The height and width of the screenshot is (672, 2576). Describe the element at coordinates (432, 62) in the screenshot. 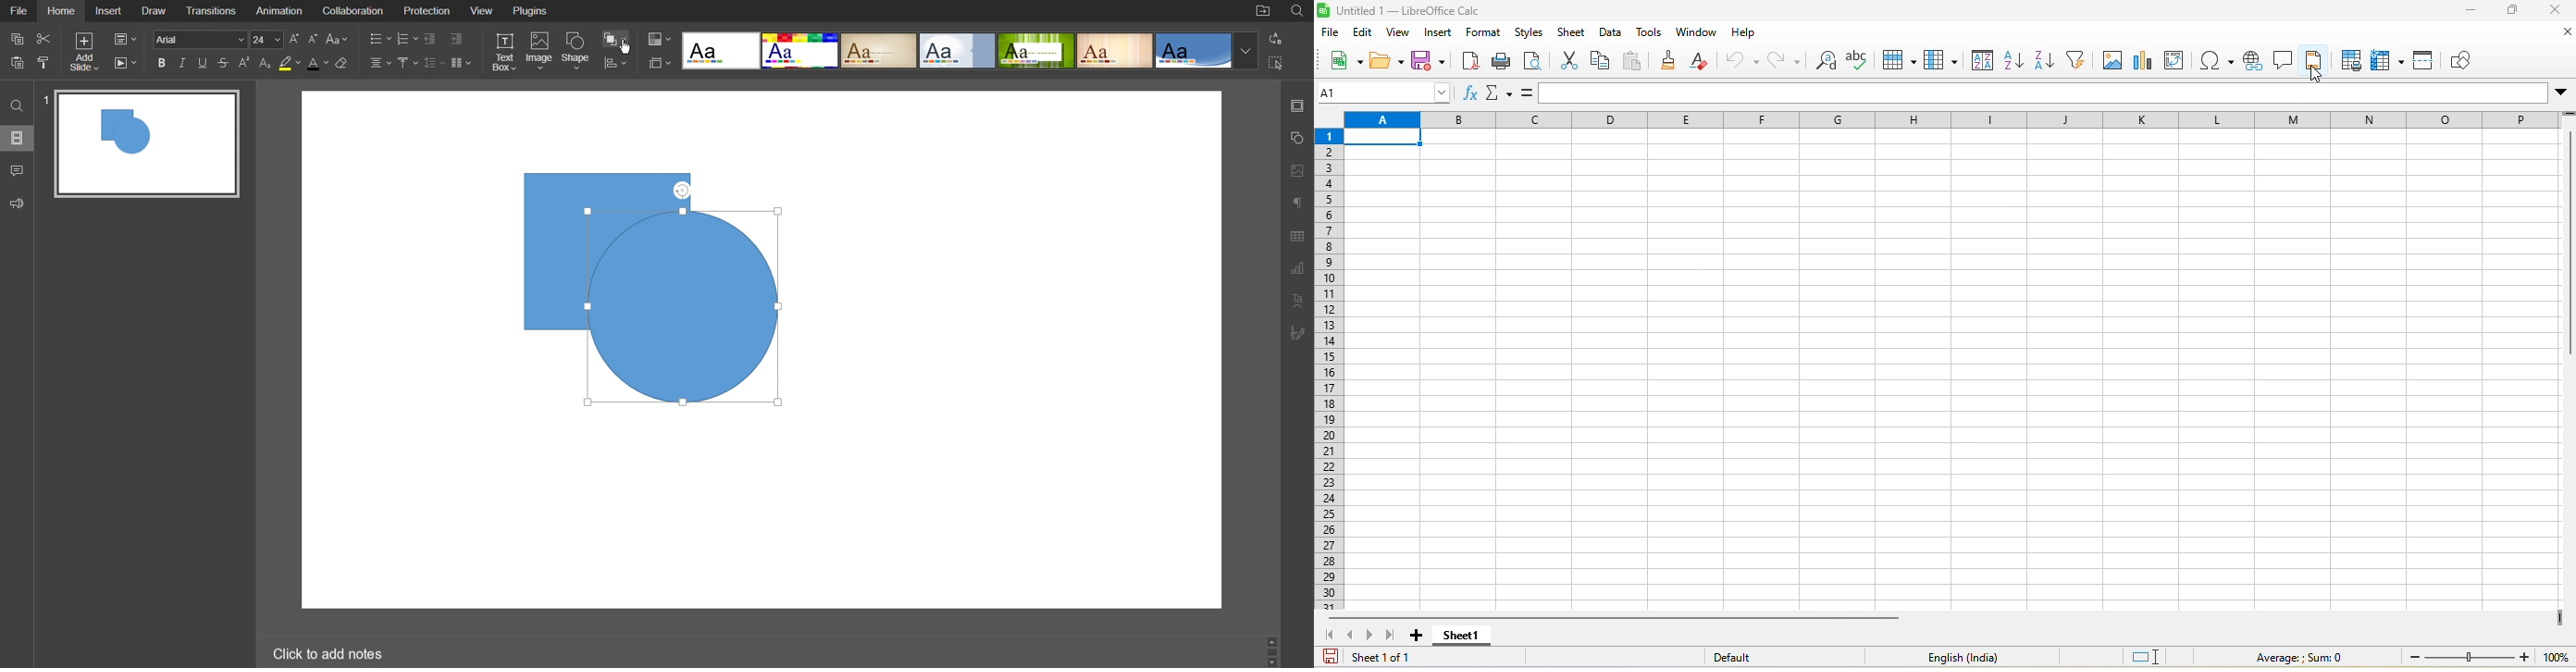

I see `Line Spacing` at that location.